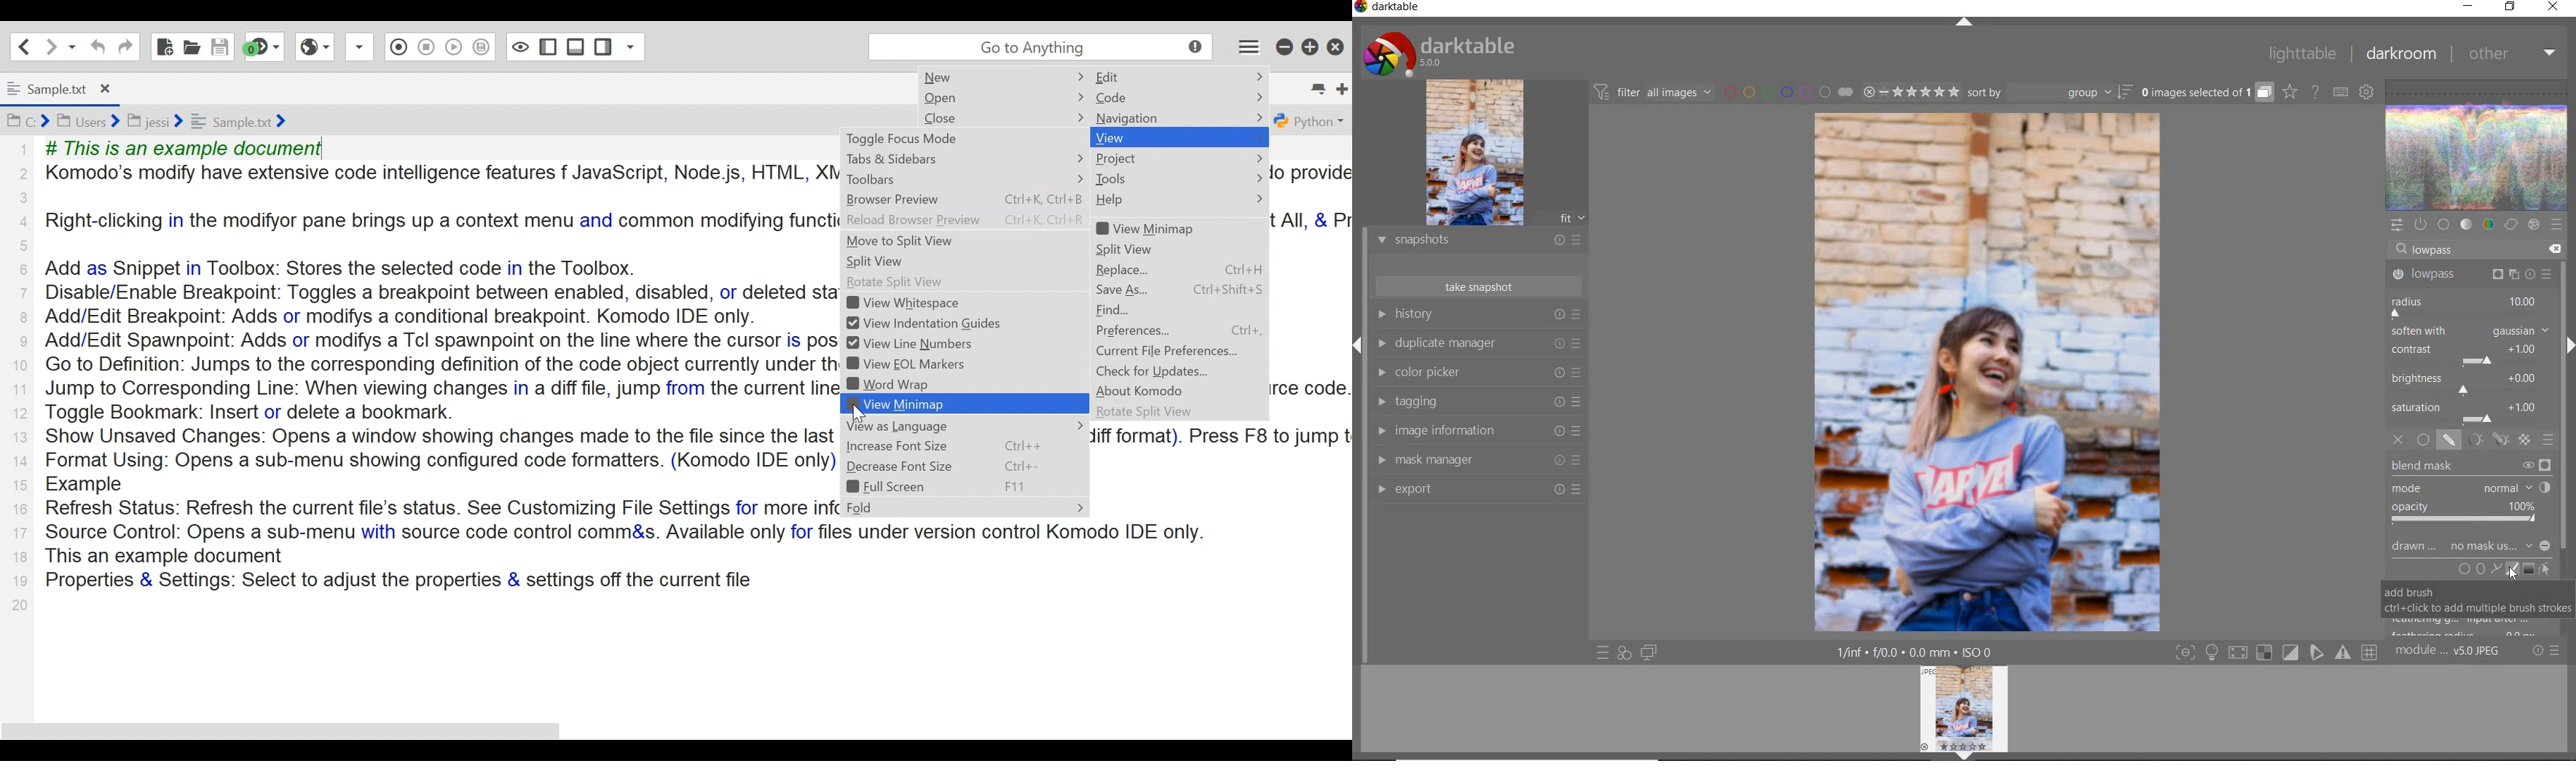 The image size is (2576, 784). What do you see at coordinates (961, 446) in the screenshot?
I see `Increase Font Size` at bounding box center [961, 446].